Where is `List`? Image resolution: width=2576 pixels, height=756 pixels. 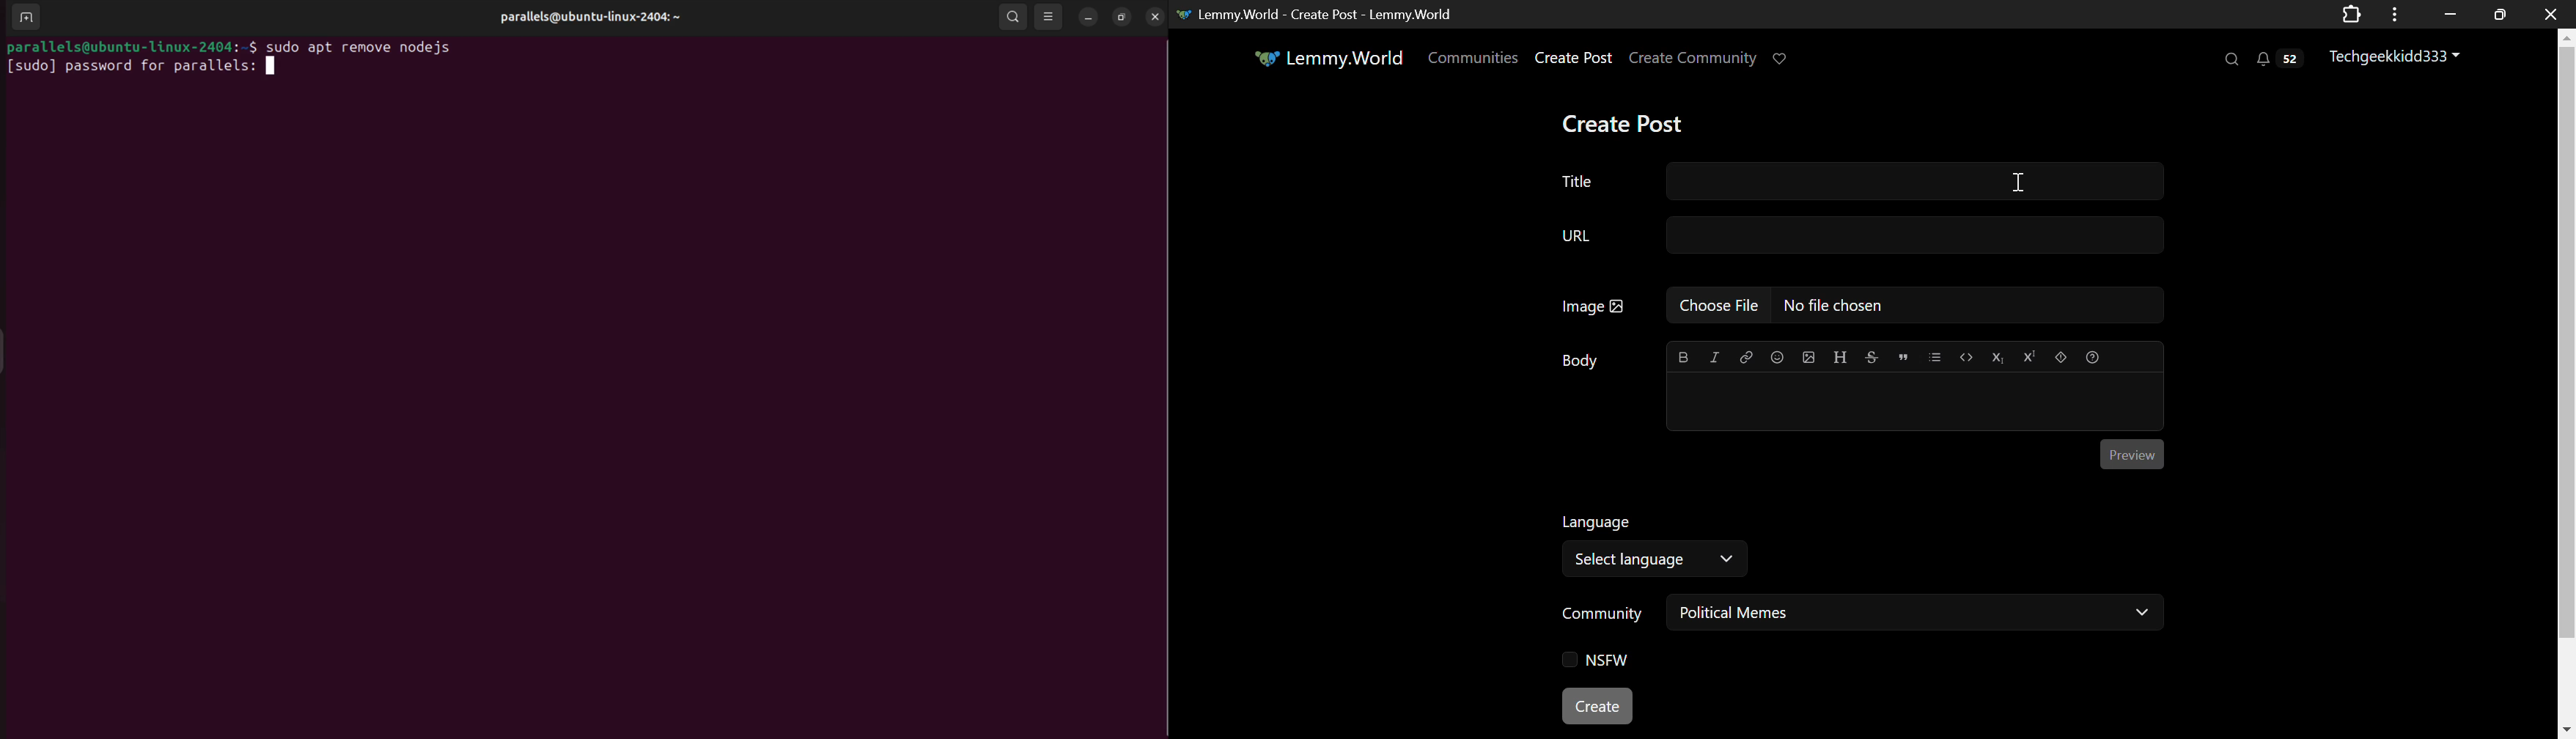 List is located at coordinates (1935, 356).